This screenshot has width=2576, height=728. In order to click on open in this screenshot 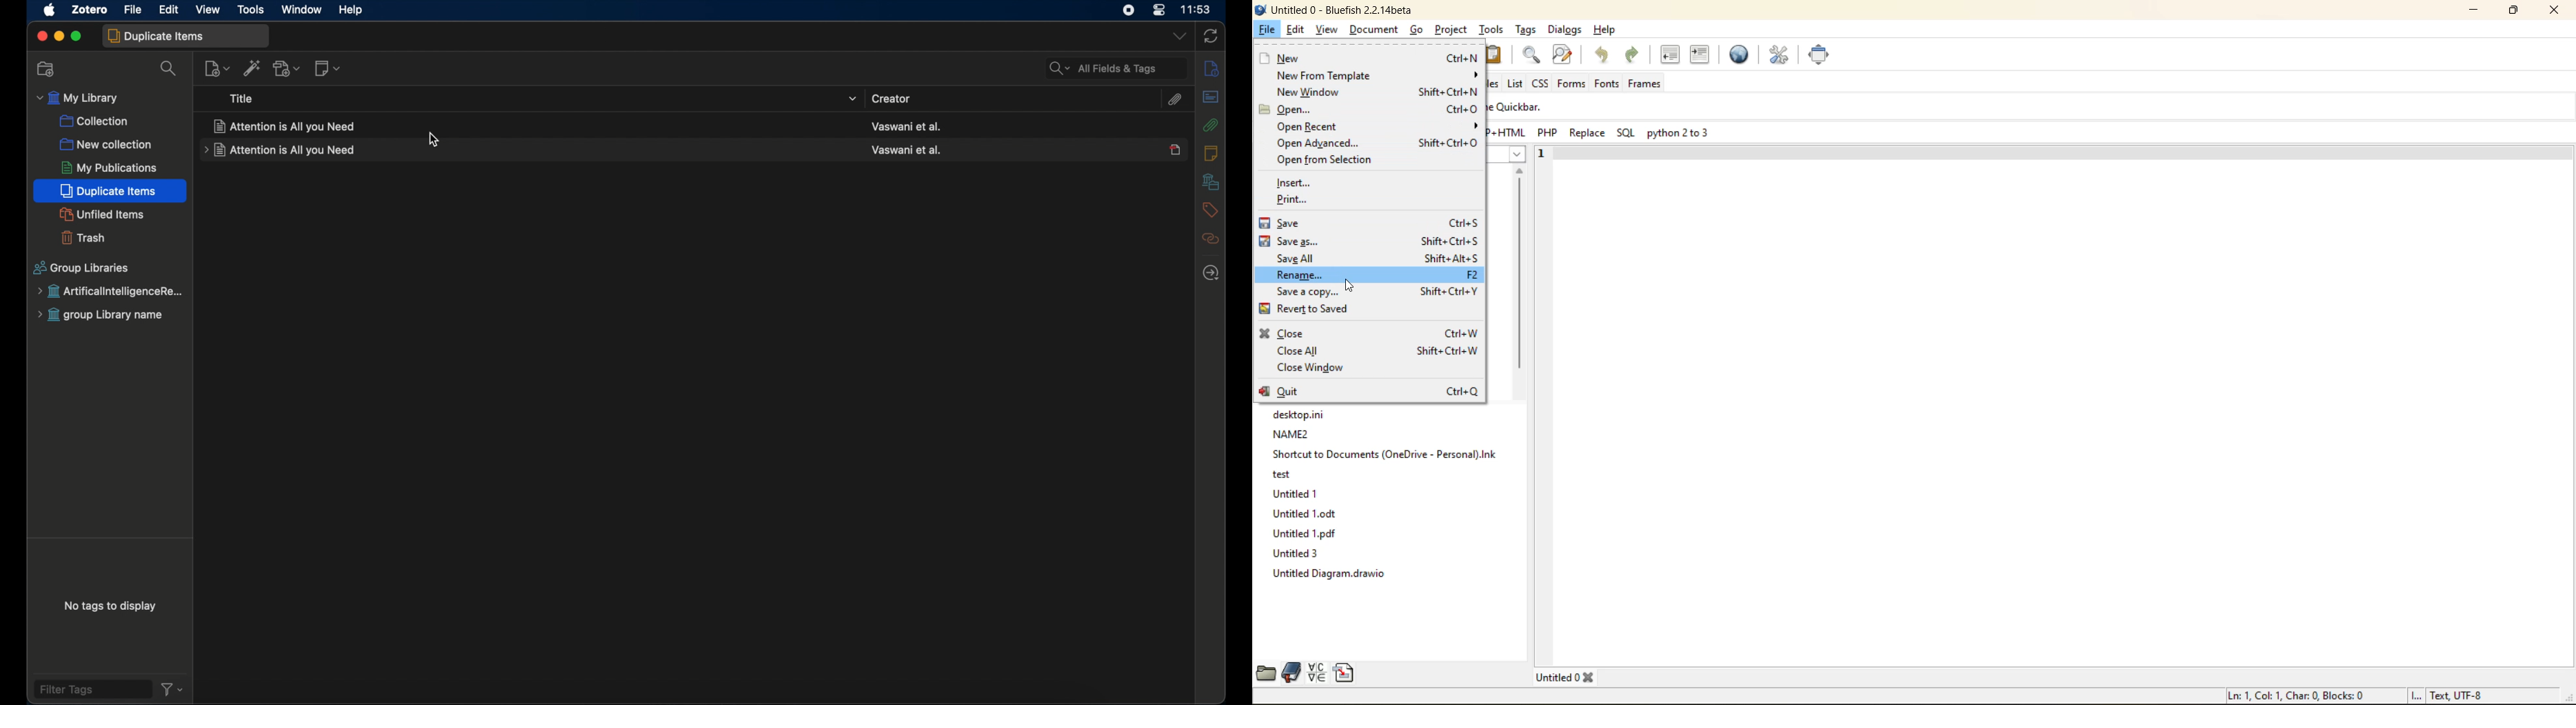, I will do `click(1297, 110)`.